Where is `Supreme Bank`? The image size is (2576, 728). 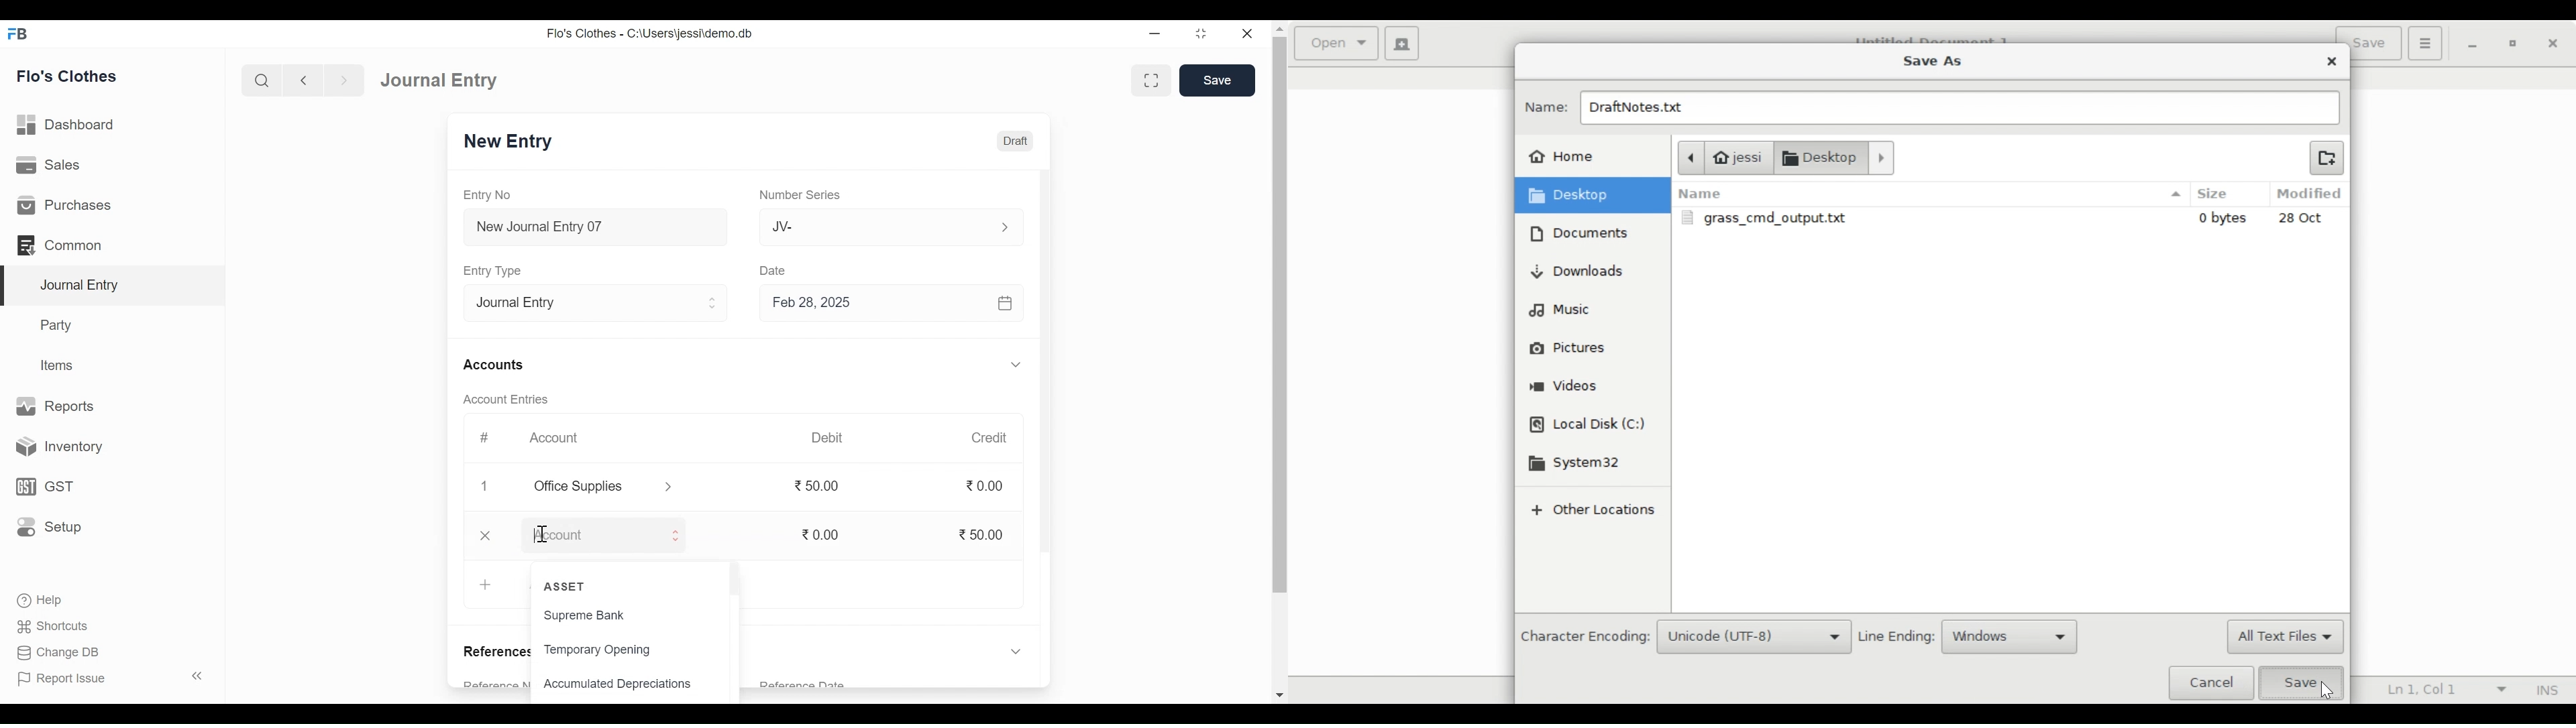 Supreme Bank is located at coordinates (606, 615).